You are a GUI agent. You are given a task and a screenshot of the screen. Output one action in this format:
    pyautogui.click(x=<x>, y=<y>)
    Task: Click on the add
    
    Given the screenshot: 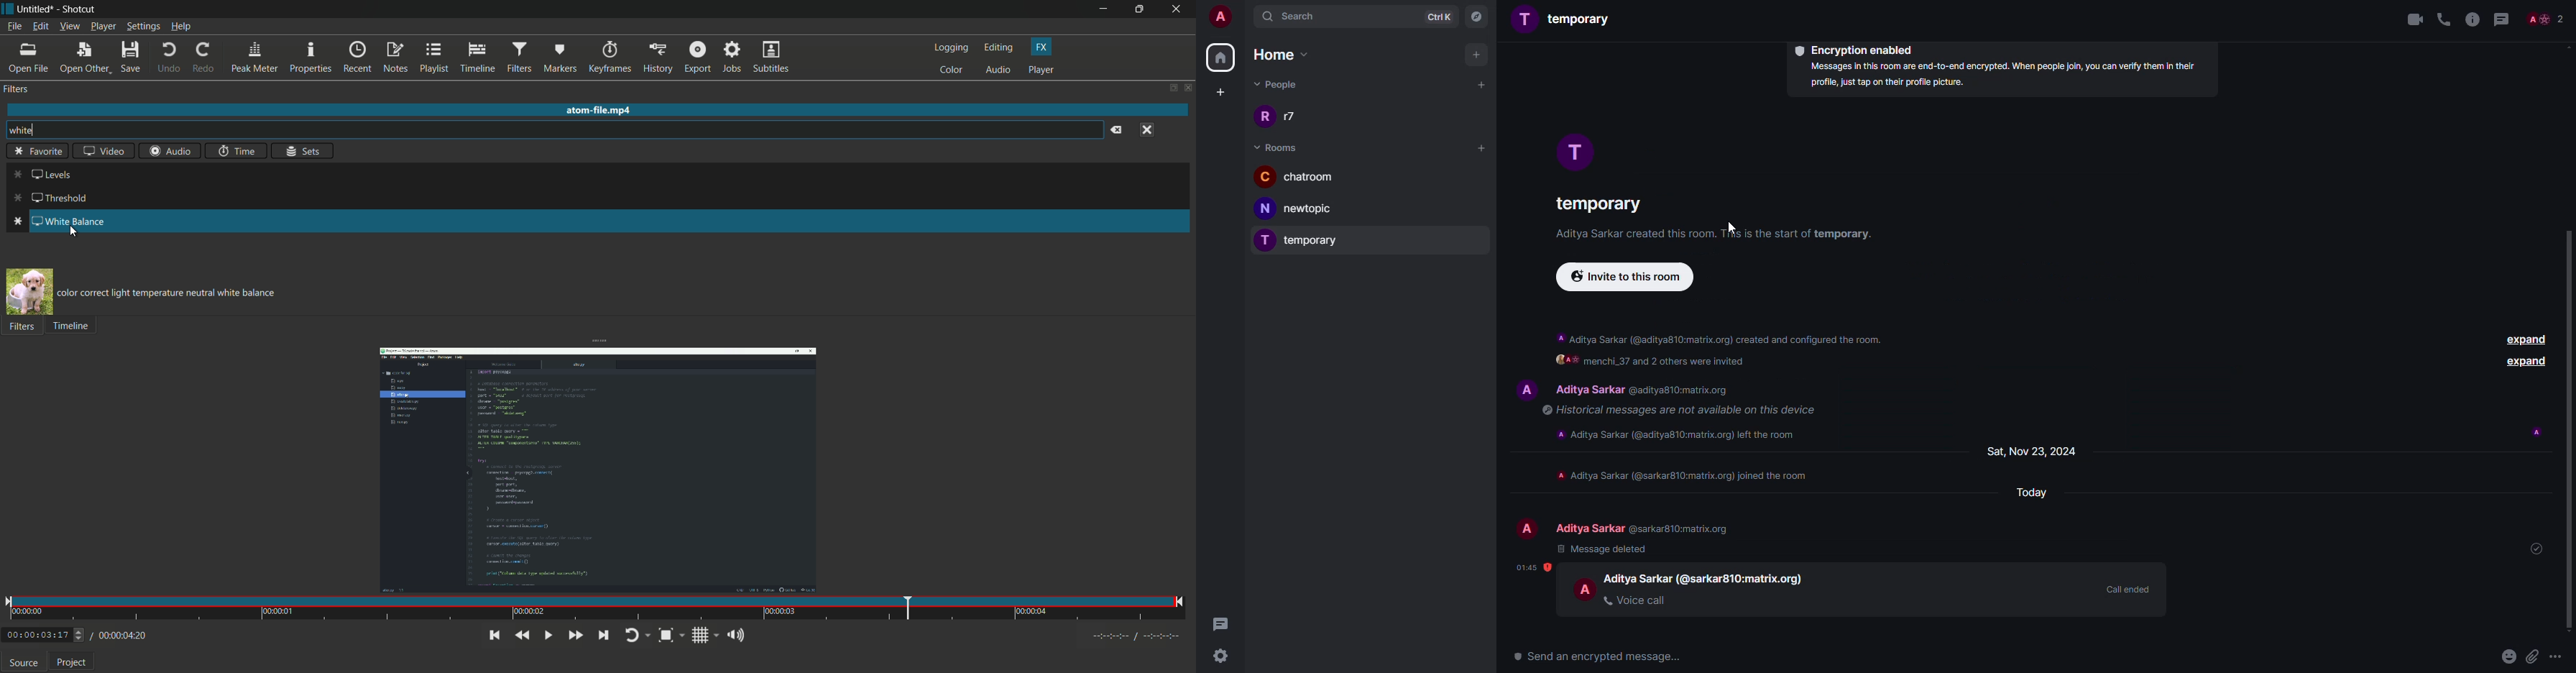 What is the action you would take?
    pyautogui.click(x=1484, y=149)
    